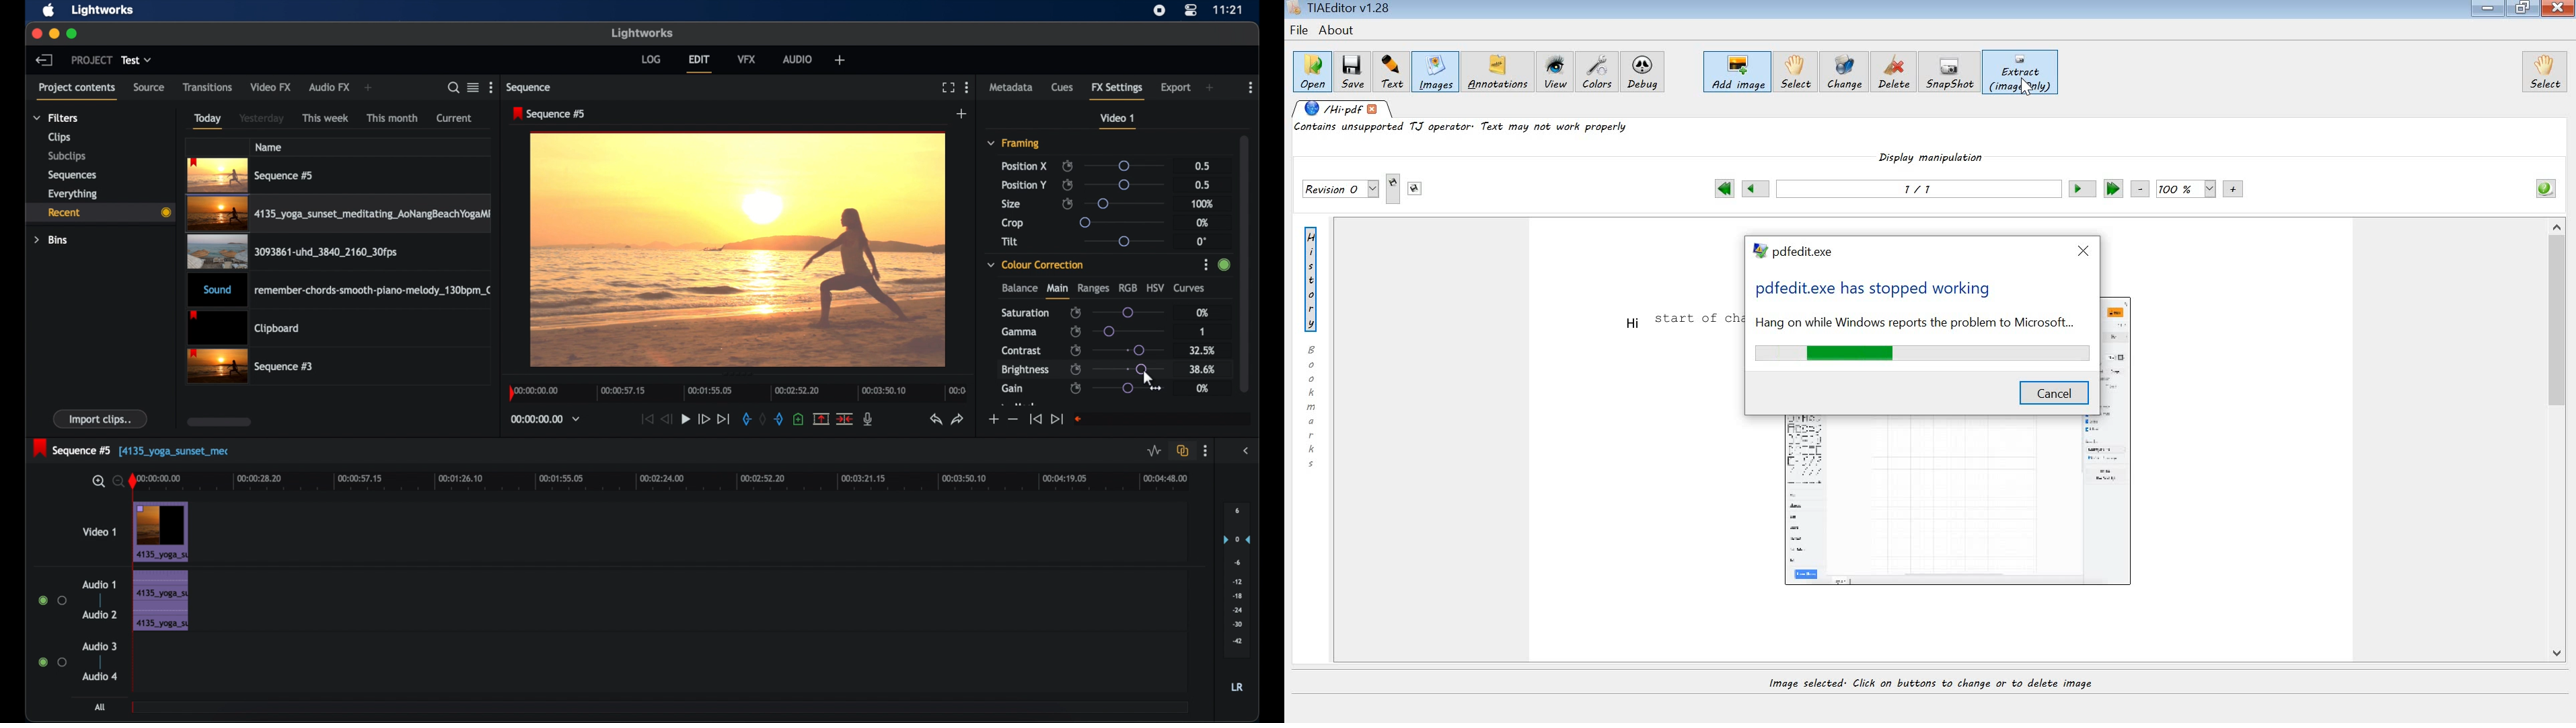  I want to click on name, so click(270, 147).